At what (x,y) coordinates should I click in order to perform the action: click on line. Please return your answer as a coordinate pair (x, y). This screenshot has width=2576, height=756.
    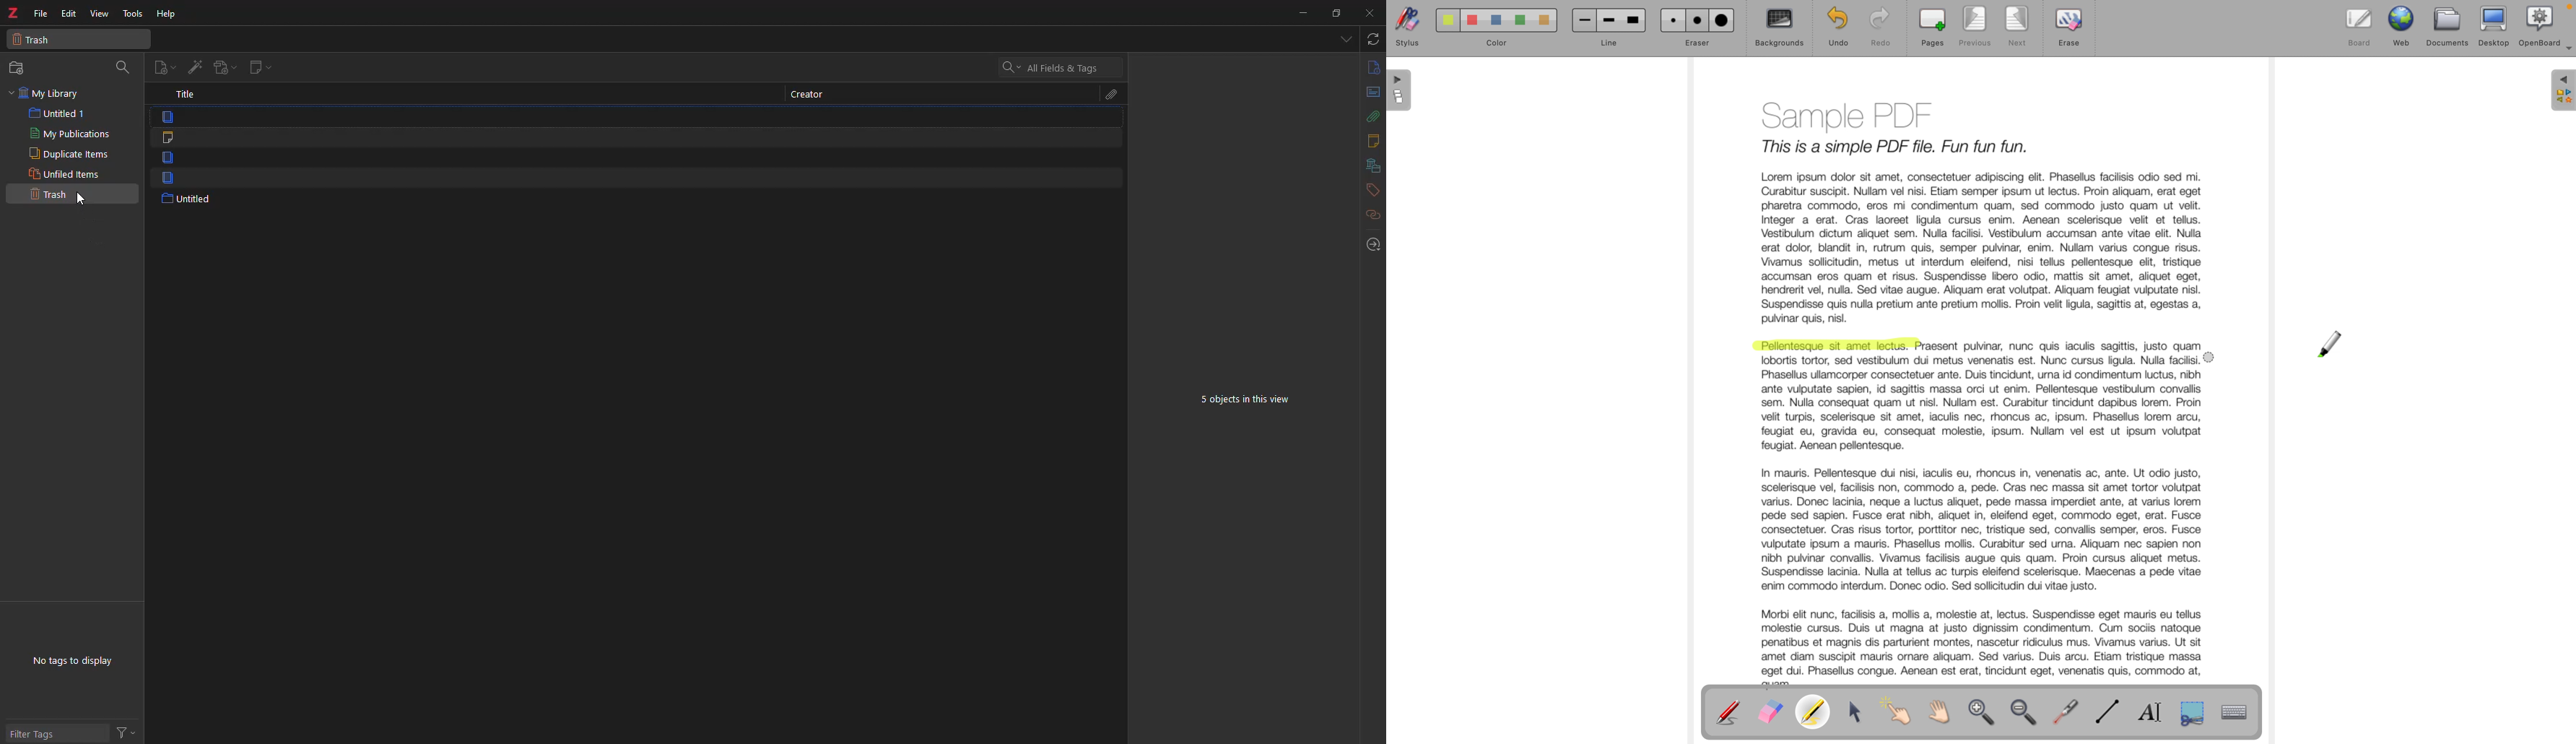
    Looking at the image, I should click on (1608, 30).